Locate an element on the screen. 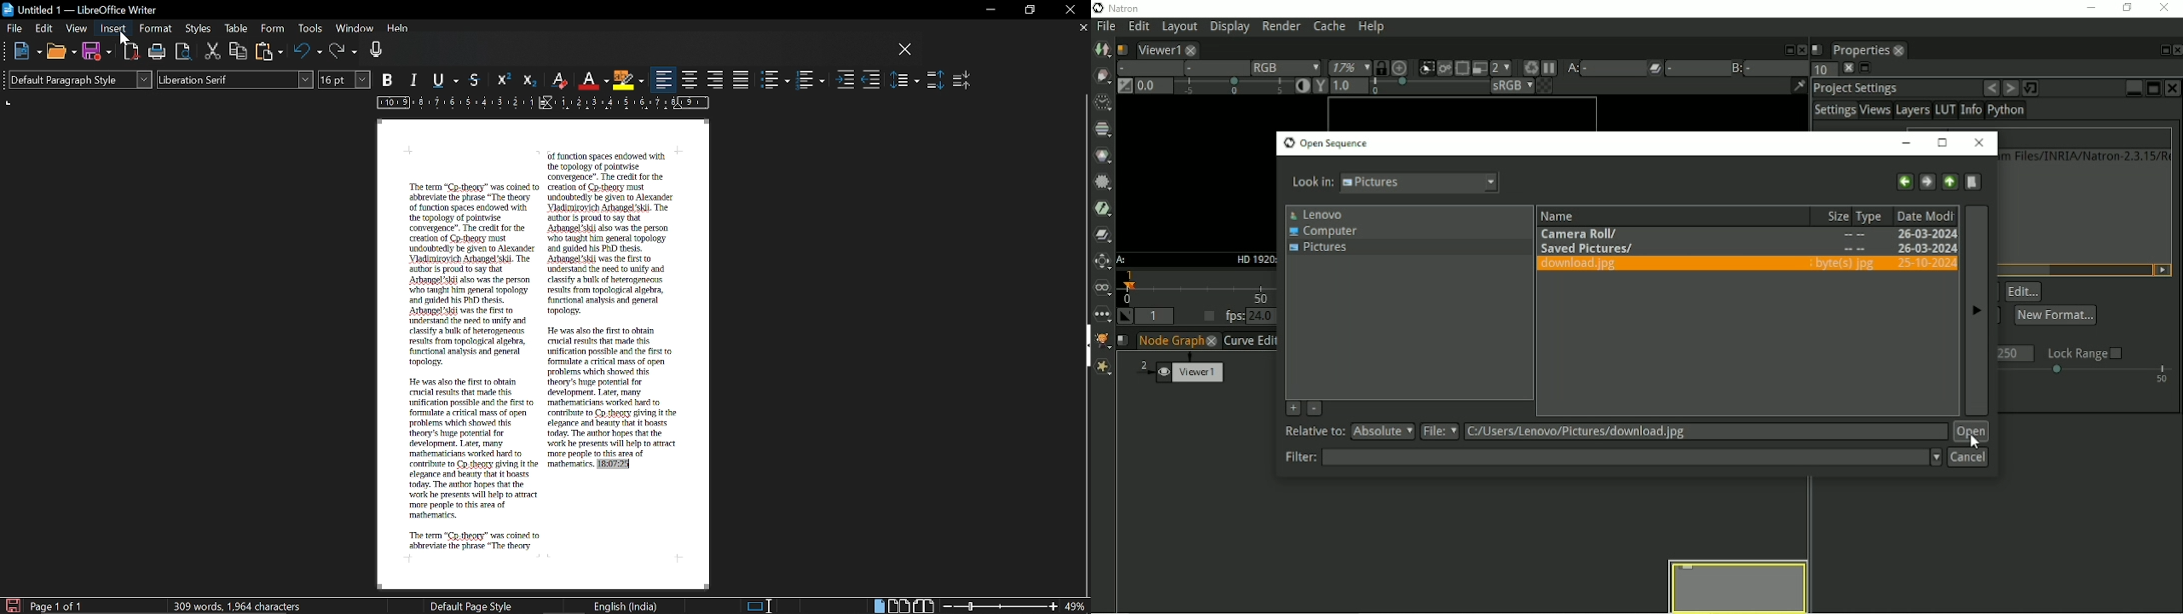 The image size is (2184, 616). of function spaces endowed with the topology of pointwise convergence". The credit for the creation of Cp theory must undoubtedly be given to Alexander Vladimirovich Arbangel'skil. The author is proud to say that Arbangel'skii also was the person who taught him general topology and guided his PhD thesis. Arbangel'skil was the first to understand the need to unify and classify a bulk of herogeneous results from topological algebra, functional analysis and general topology.  He was also the first to obtain crucial results that made this unification possible and the first to formulate a critical mass of open problems which showed this theory's huge potential for development. Later, many mathematicians worked hard to contribute to Co theory giving it the elegance and beauty that it boasts today. The author hopes that the work he presents will help to attract more people to this area of  is located at coordinates (613, 305).